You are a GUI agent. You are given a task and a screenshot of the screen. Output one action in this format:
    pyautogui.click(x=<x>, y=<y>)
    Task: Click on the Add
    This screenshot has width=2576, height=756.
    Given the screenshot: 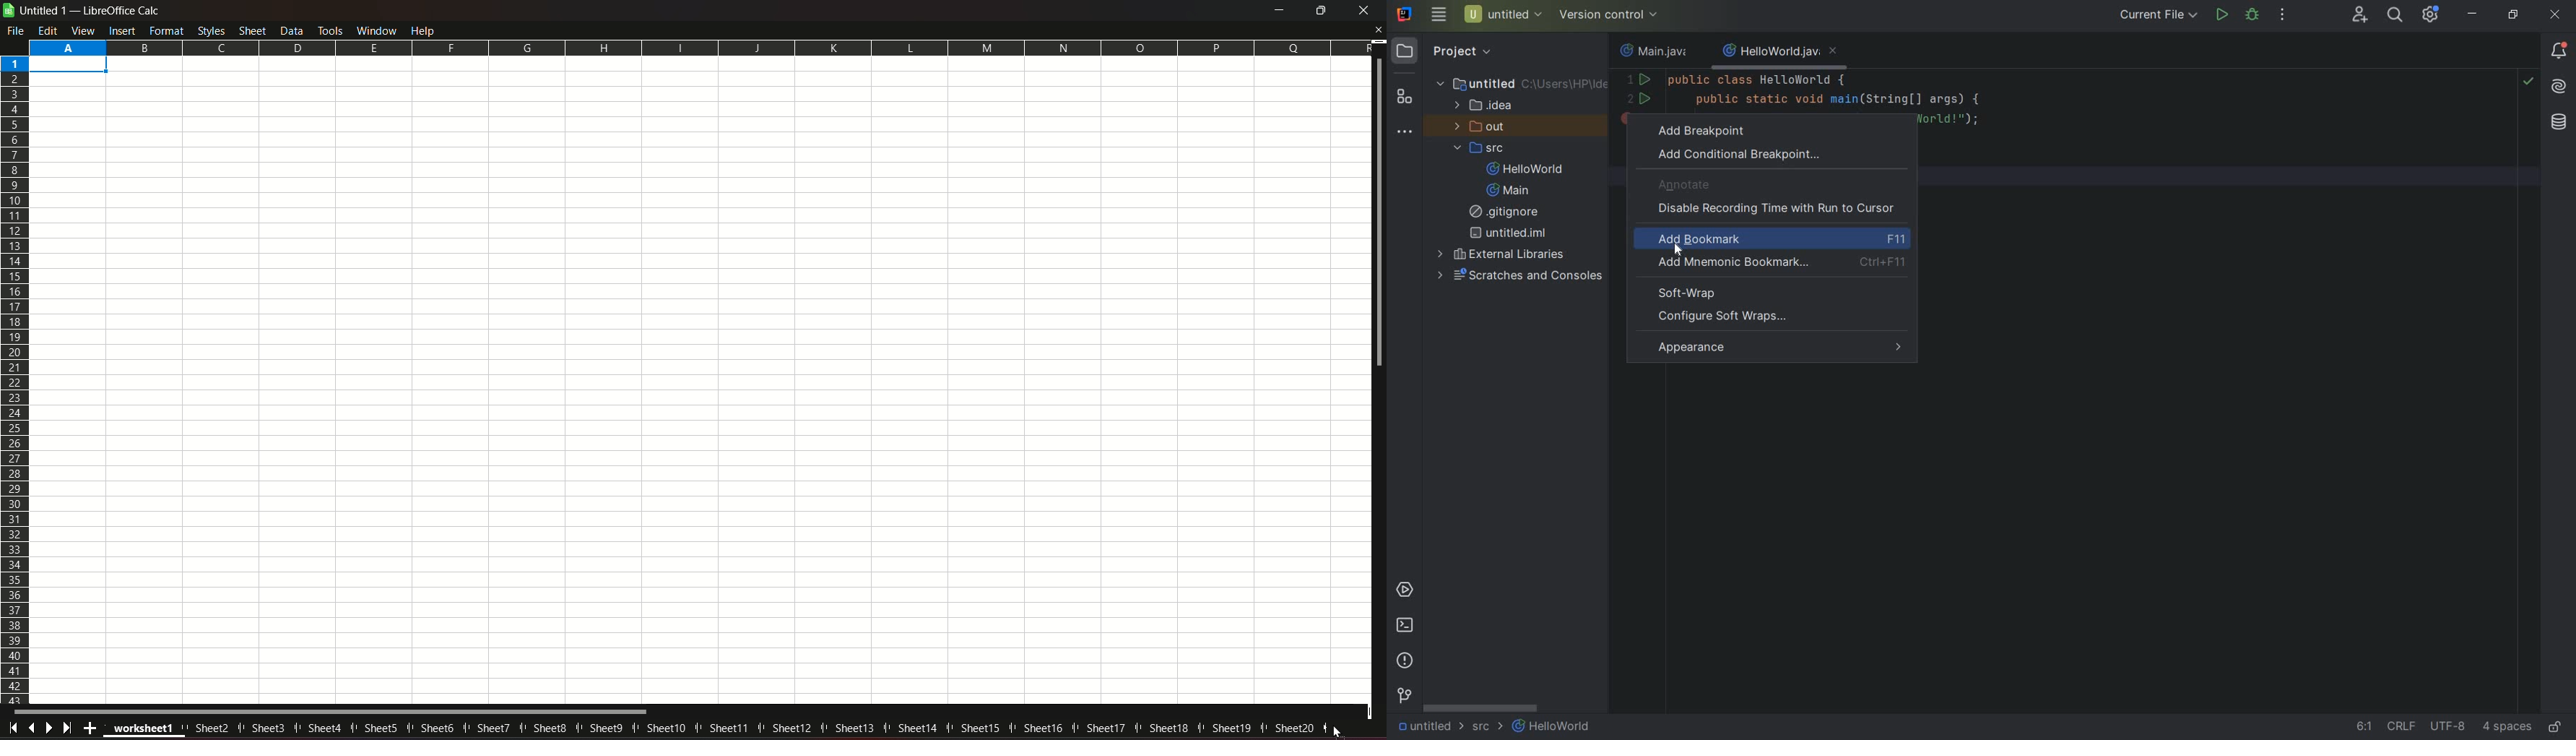 What is the action you would take?
    pyautogui.click(x=88, y=728)
    